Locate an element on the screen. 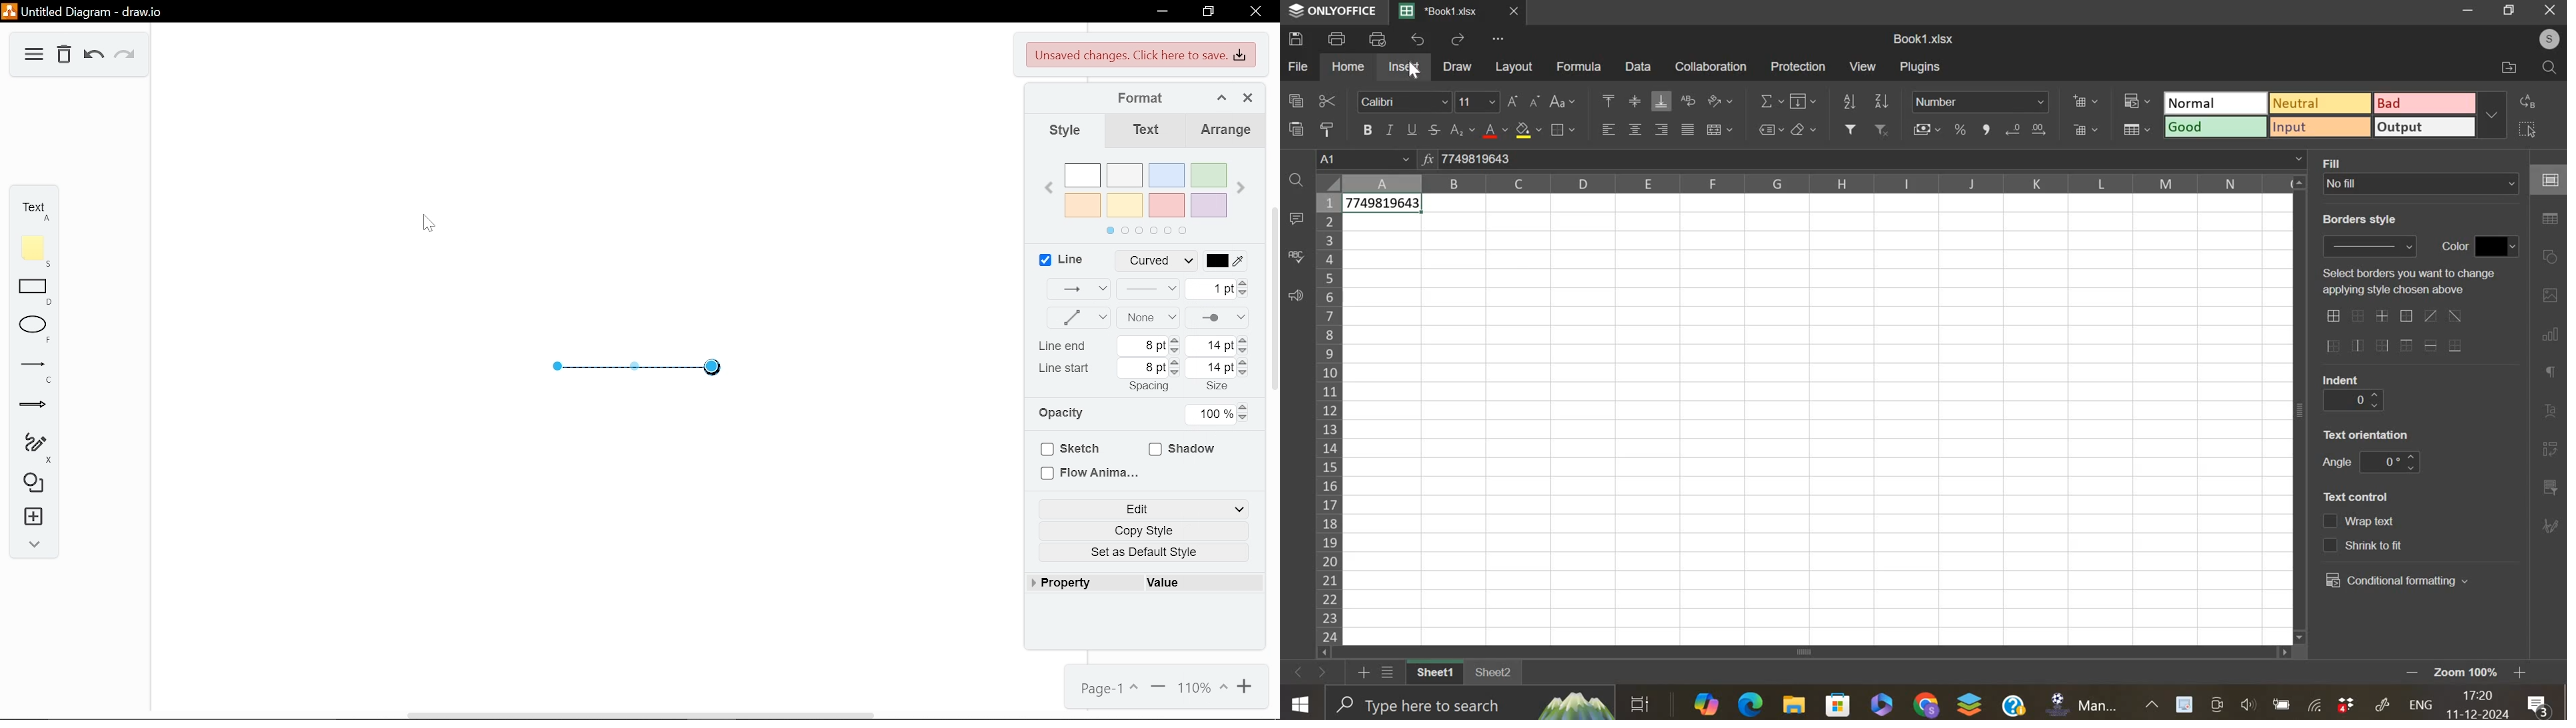 Image resolution: width=2576 pixels, height=728 pixels. change font size is located at coordinates (1525, 101).